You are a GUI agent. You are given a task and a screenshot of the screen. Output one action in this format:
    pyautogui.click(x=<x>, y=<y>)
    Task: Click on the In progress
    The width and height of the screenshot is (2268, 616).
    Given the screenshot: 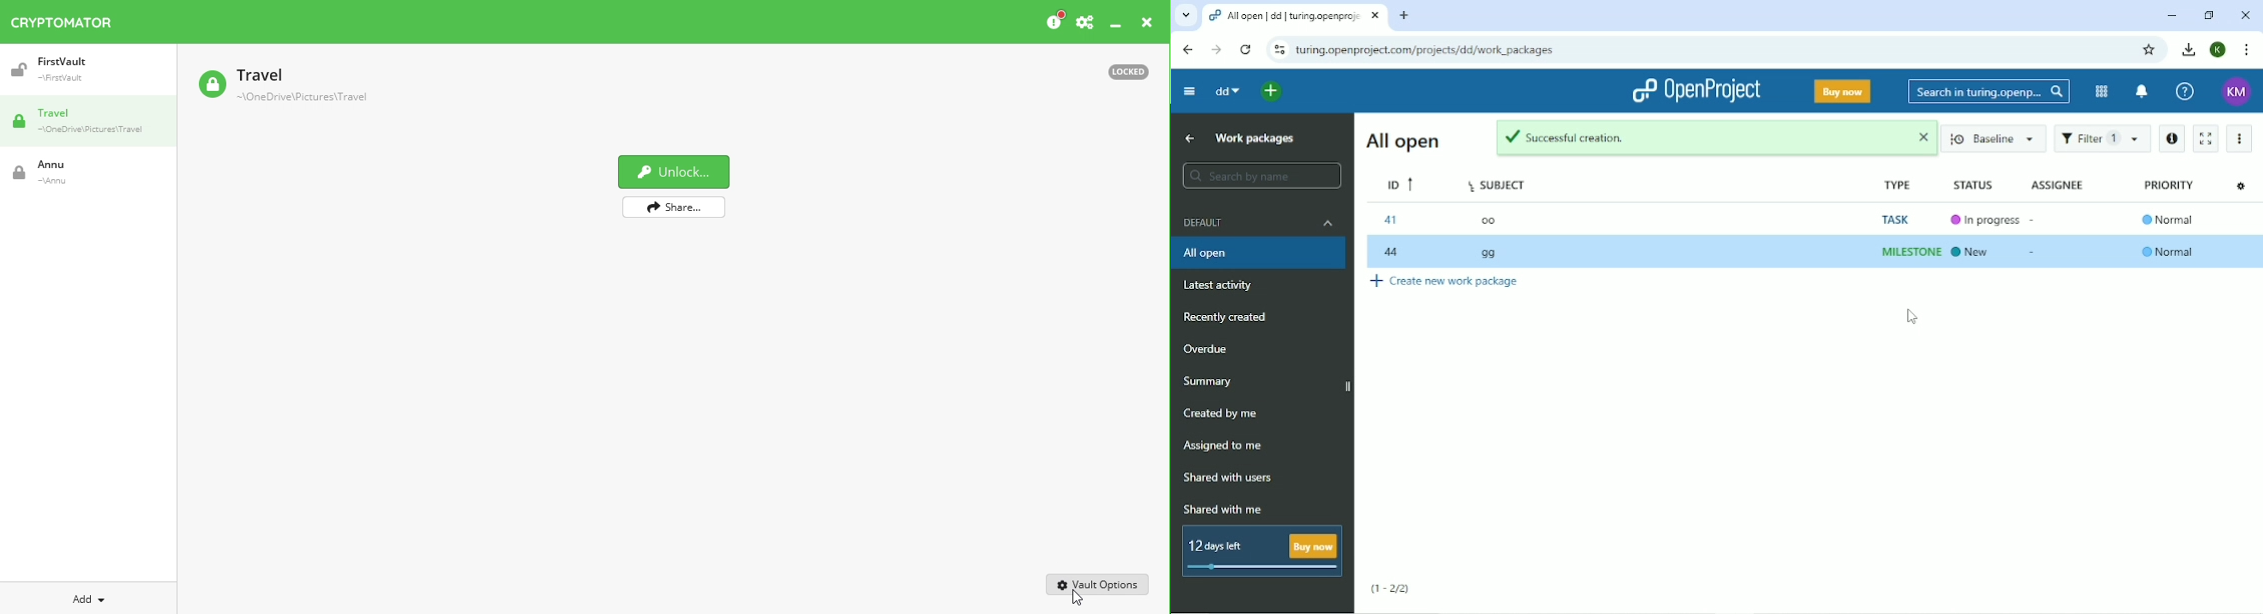 What is the action you would take?
    pyautogui.click(x=1981, y=220)
    